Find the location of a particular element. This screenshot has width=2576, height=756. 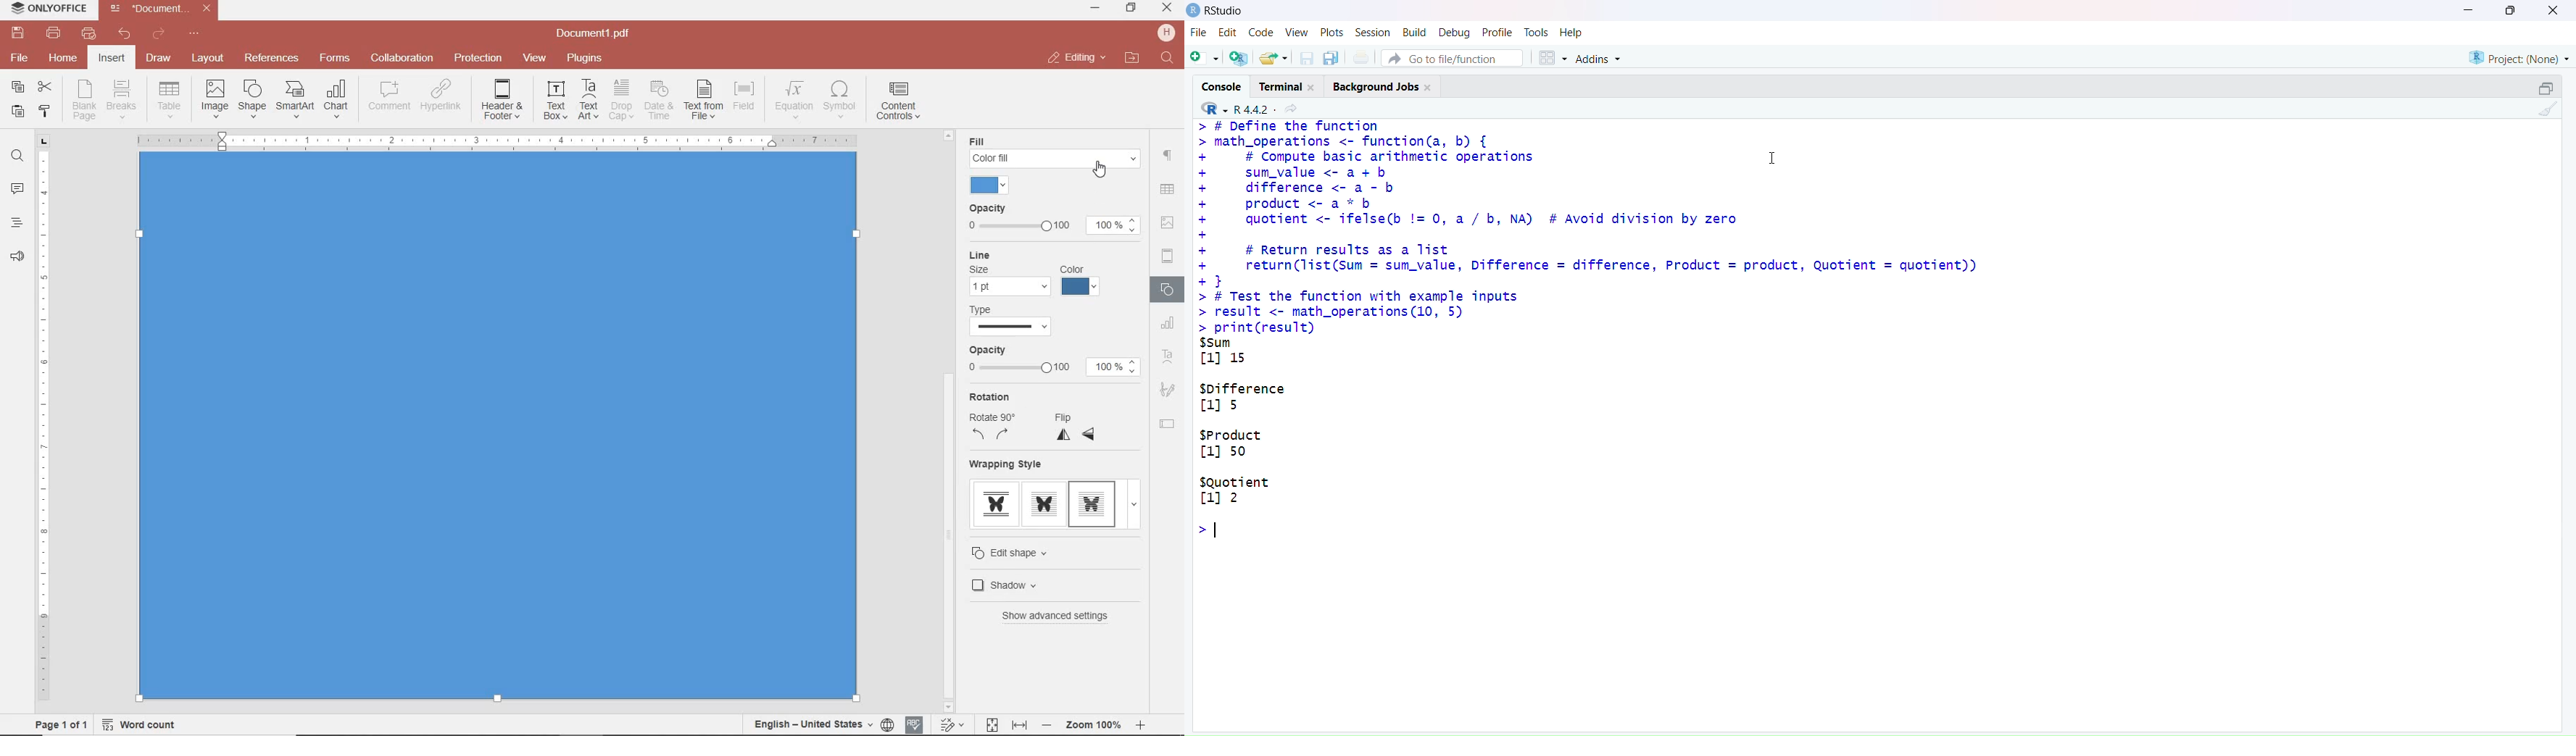

file name is located at coordinates (164, 8).